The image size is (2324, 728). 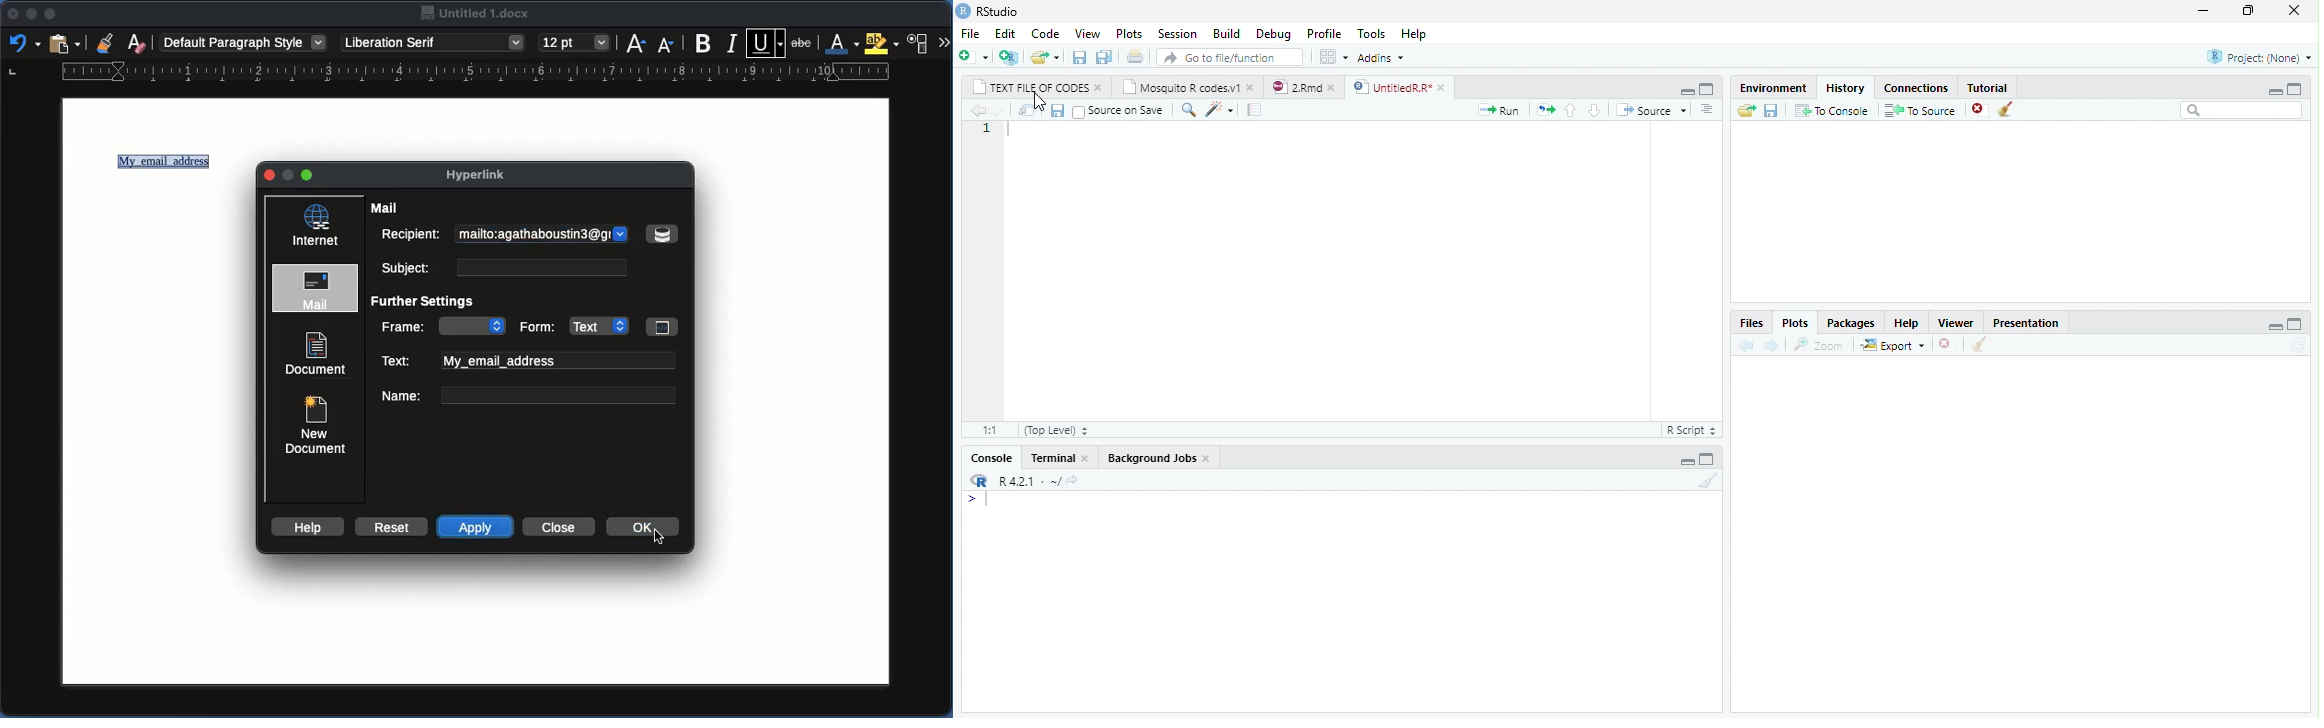 What do you see at coordinates (1000, 11) in the screenshot?
I see `RStudio` at bounding box center [1000, 11].